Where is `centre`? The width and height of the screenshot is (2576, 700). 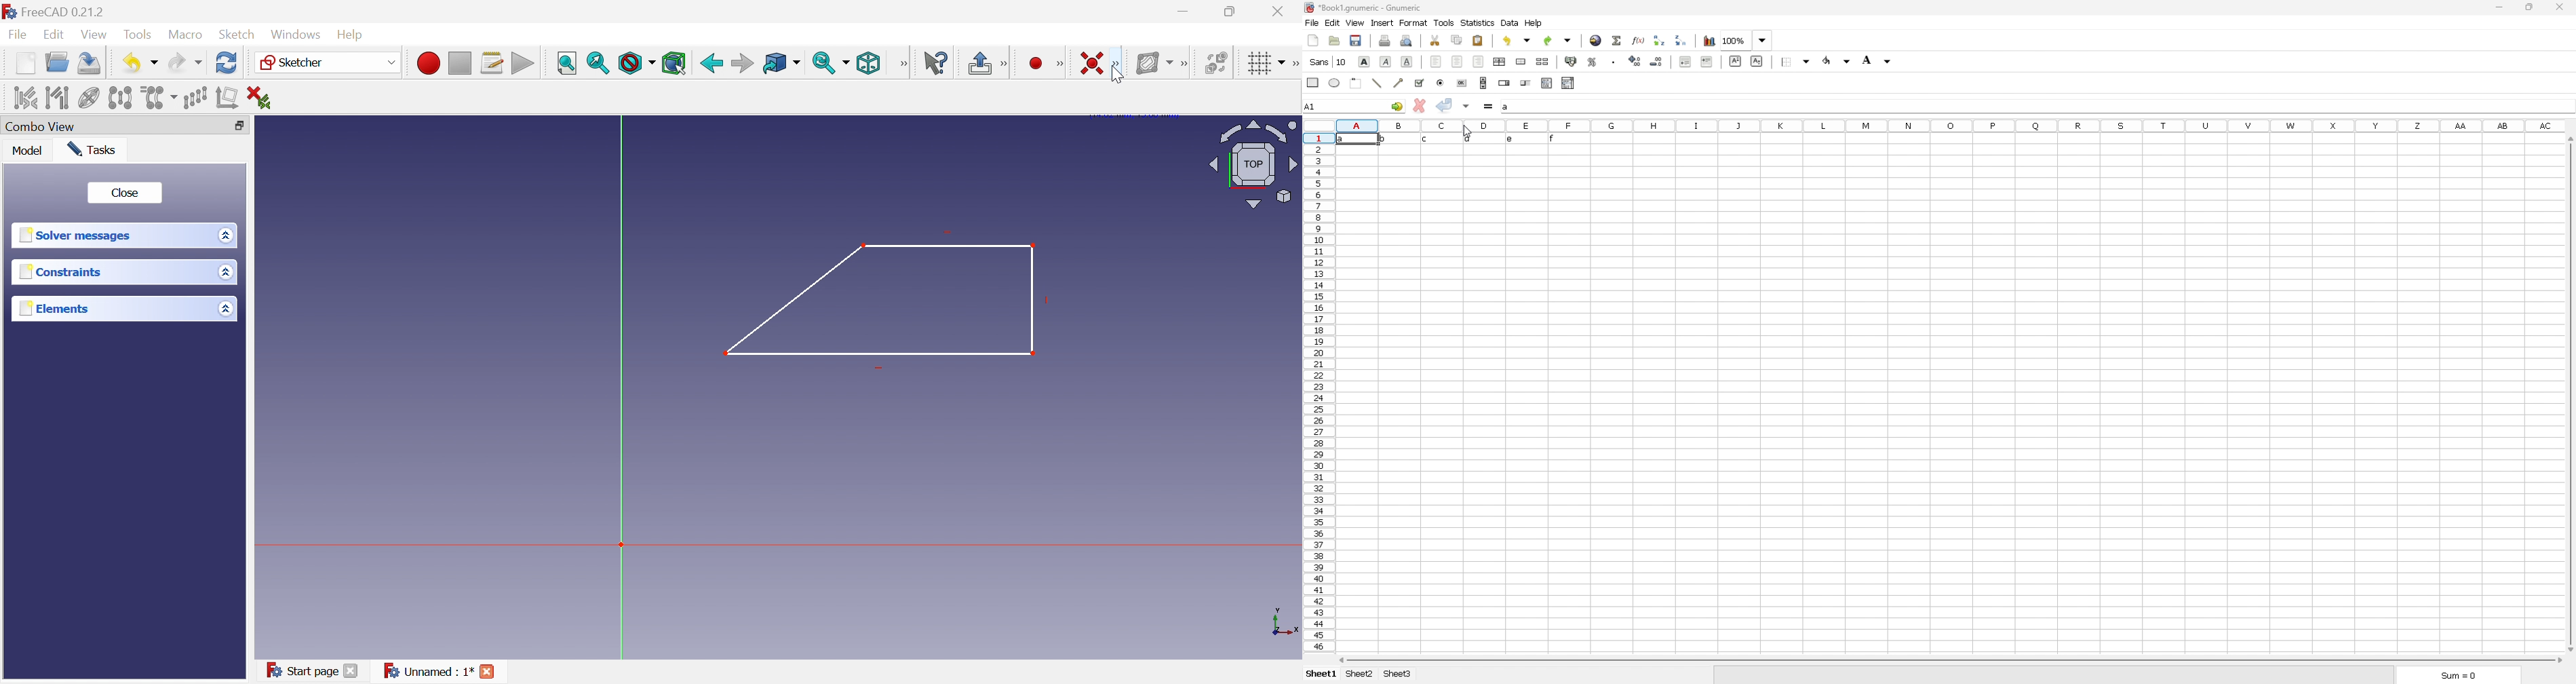 centre is located at coordinates (1457, 61).